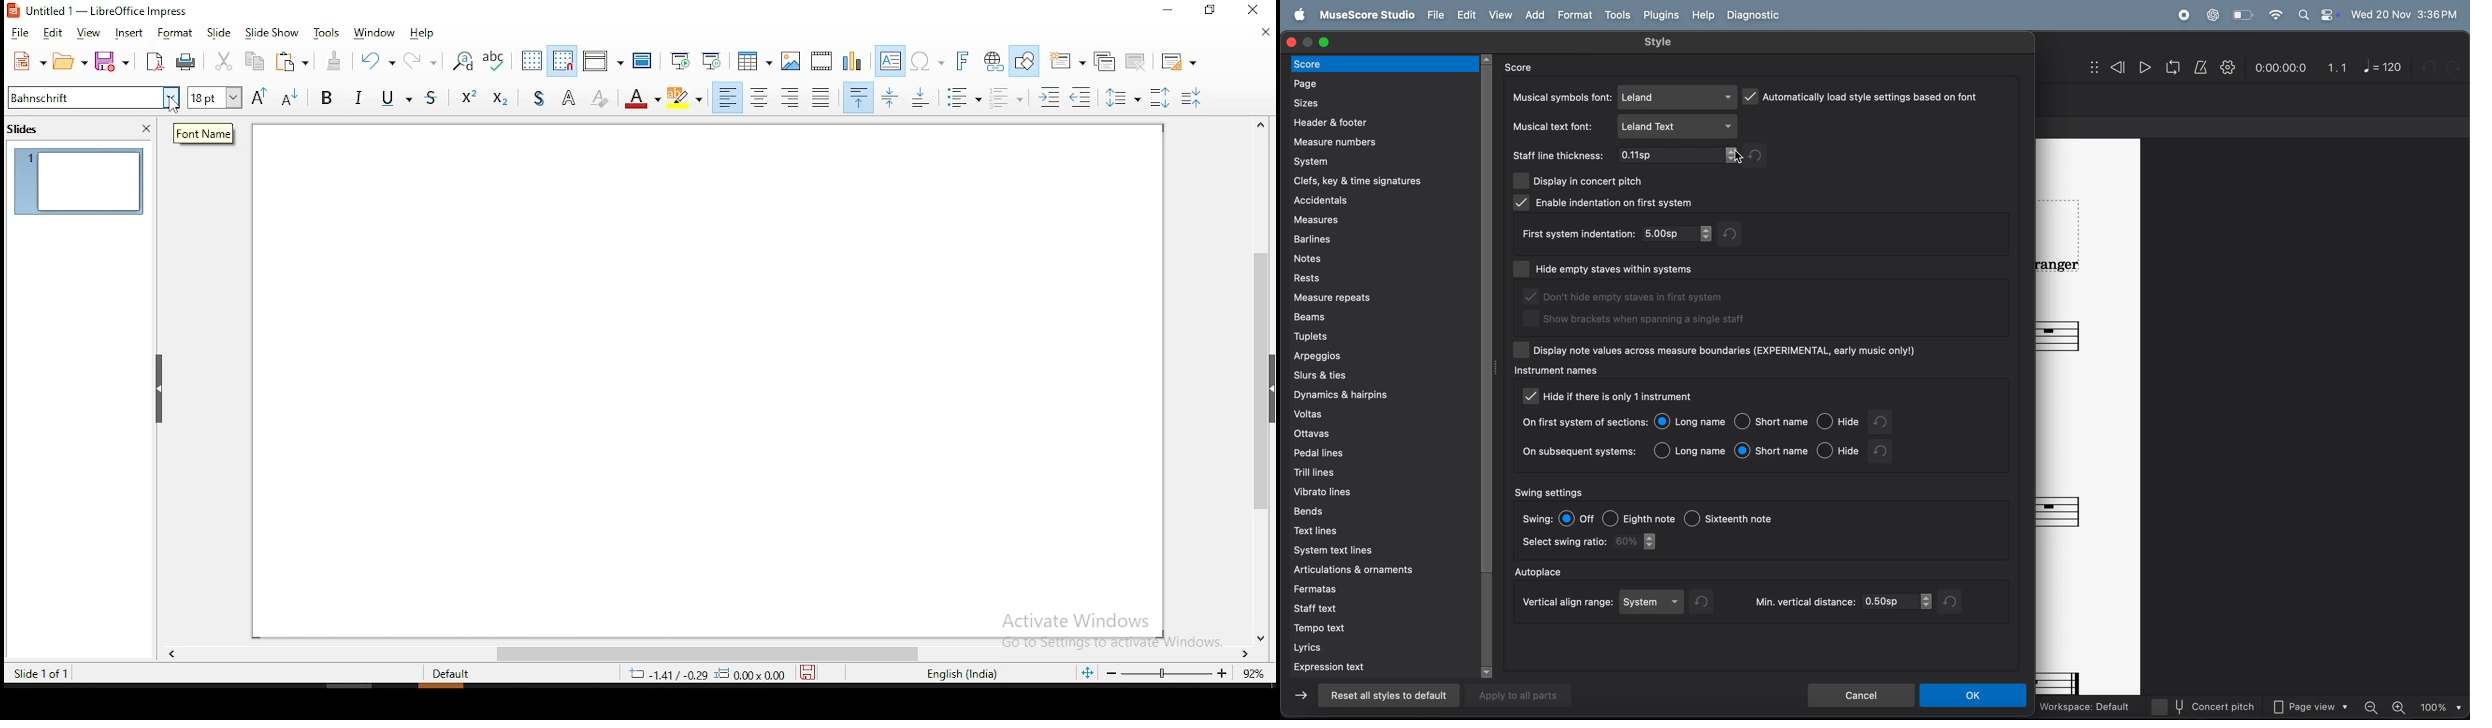 The image size is (2492, 728). Describe the element at coordinates (1364, 510) in the screenshot. I see `bends` at that location.